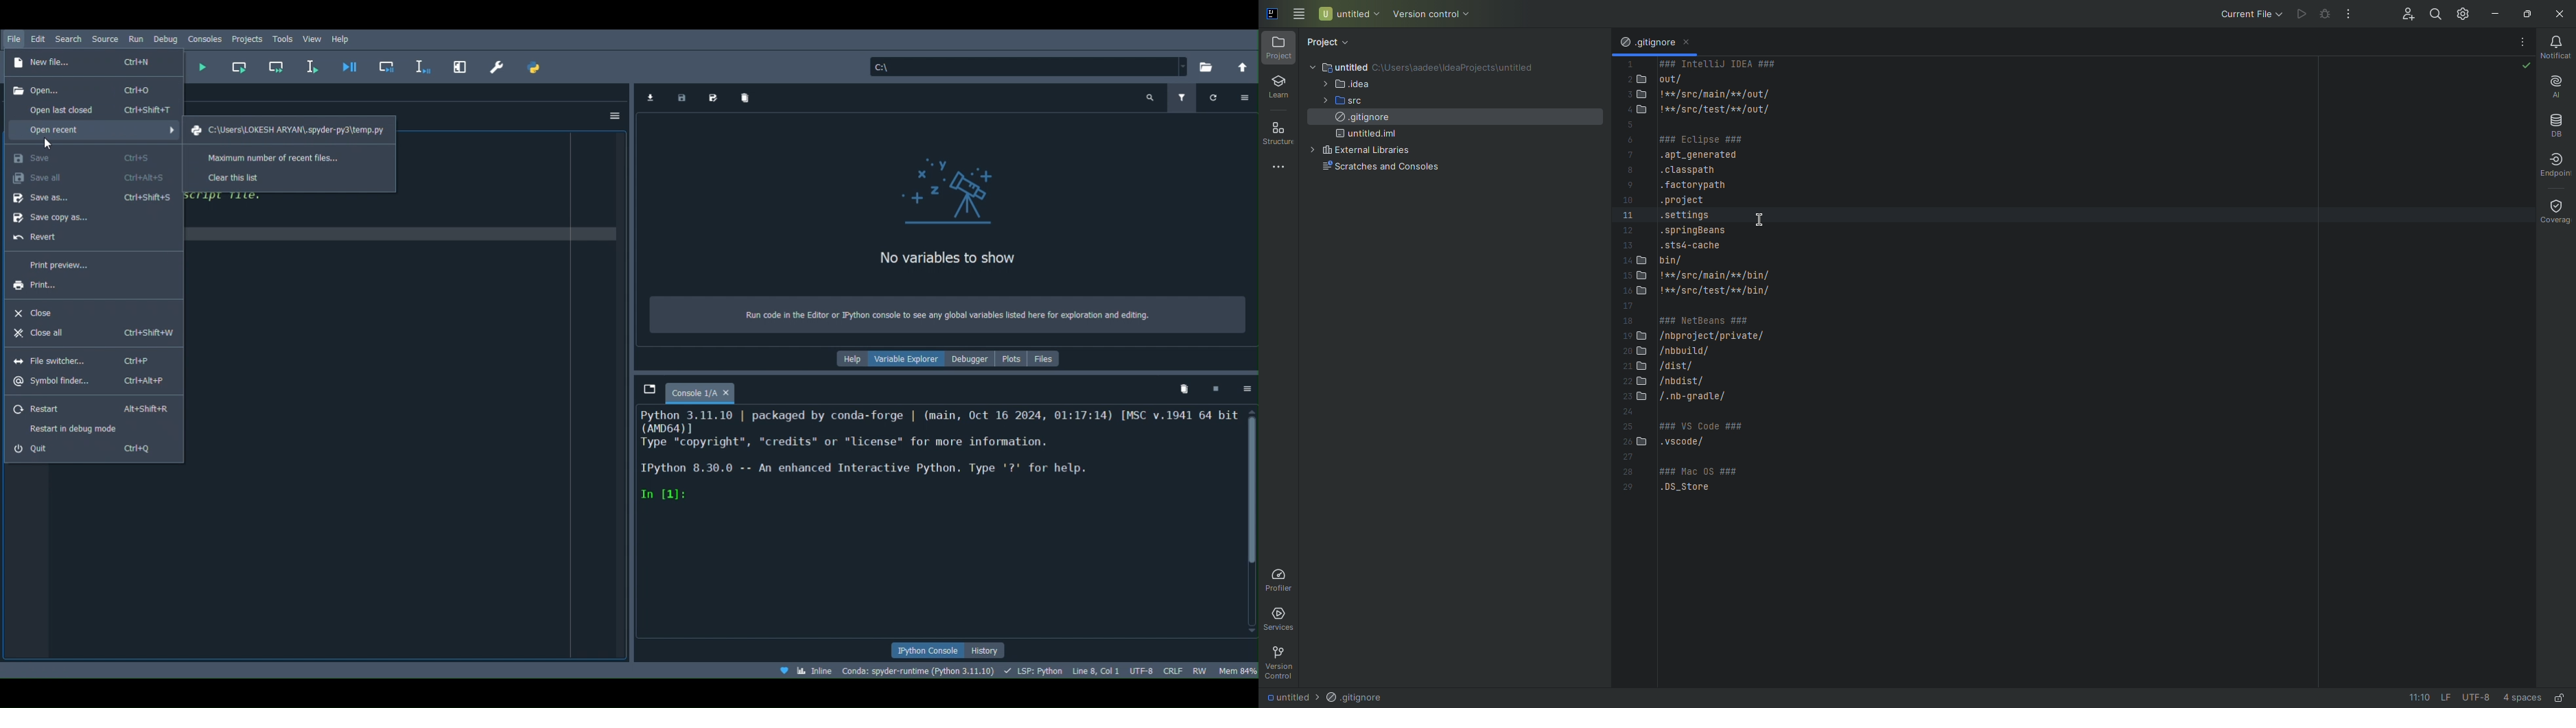  Describe the element at coordinates (235, 177) in the screenshot. I see `Clear the list` at that location.